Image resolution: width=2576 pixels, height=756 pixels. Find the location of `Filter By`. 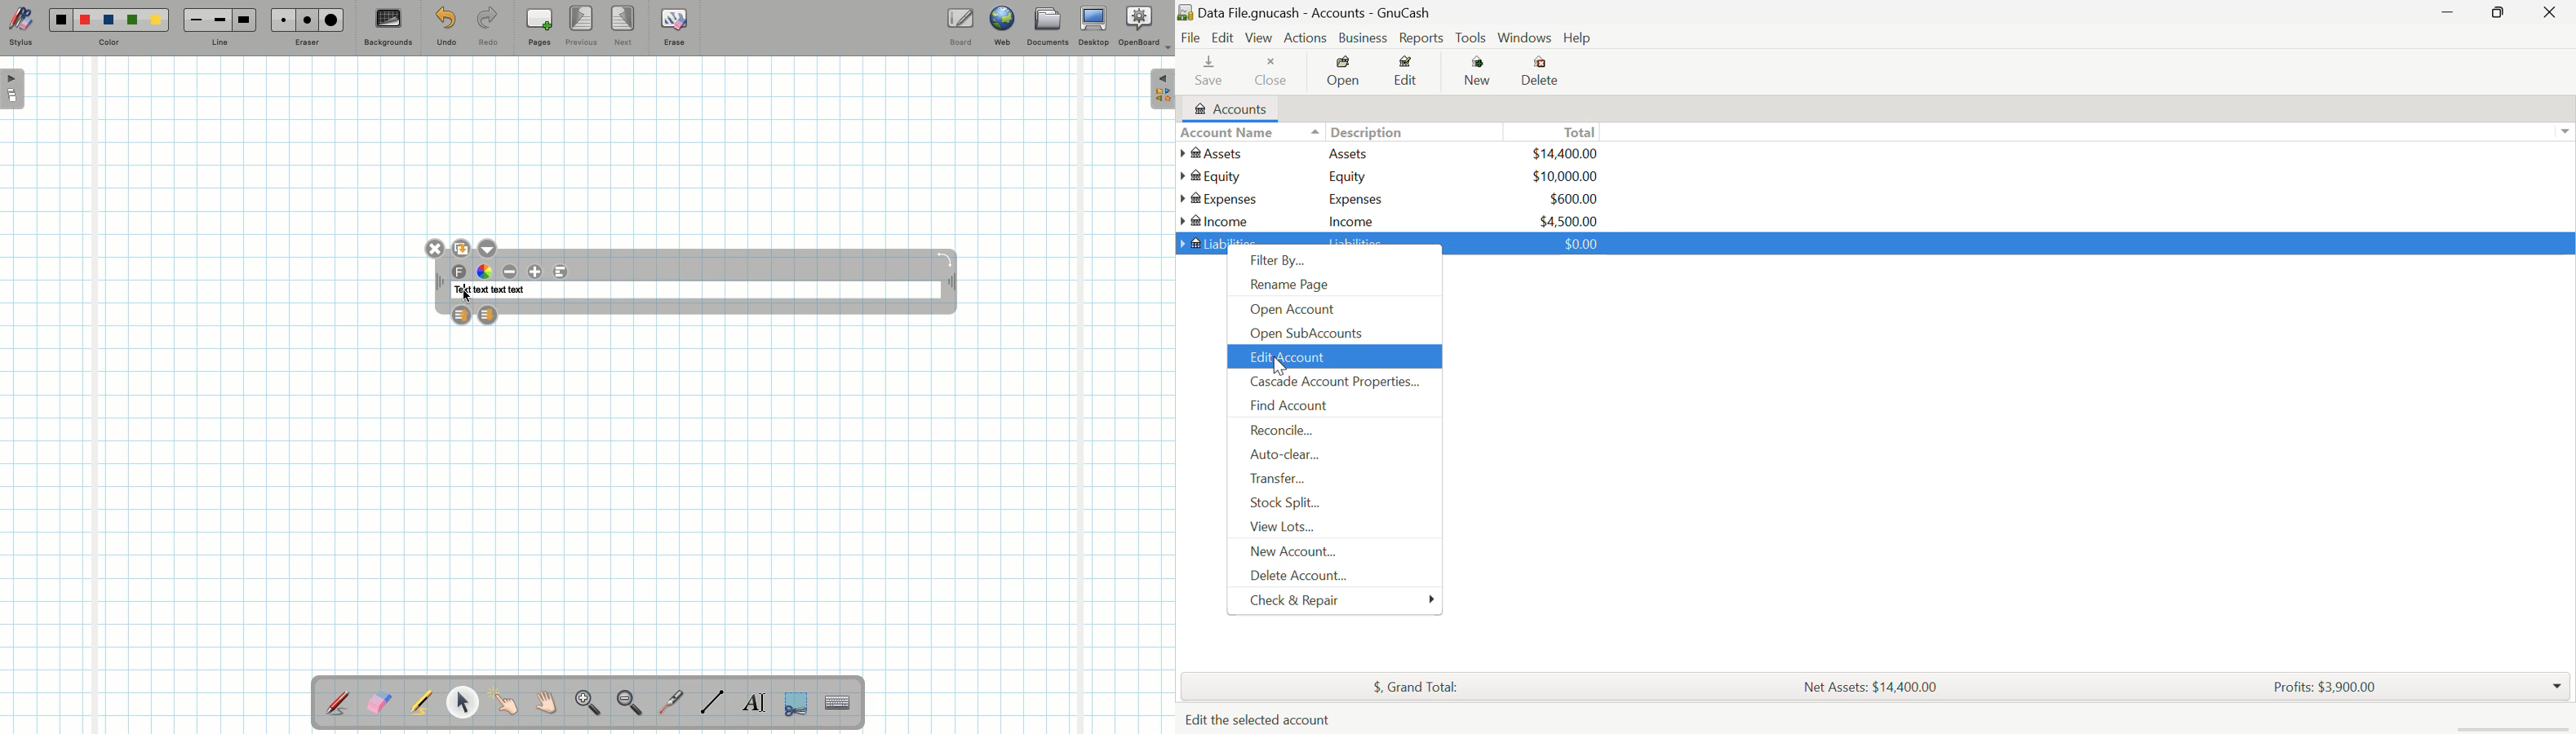

Filter By is located at coordinates (1337, 264).